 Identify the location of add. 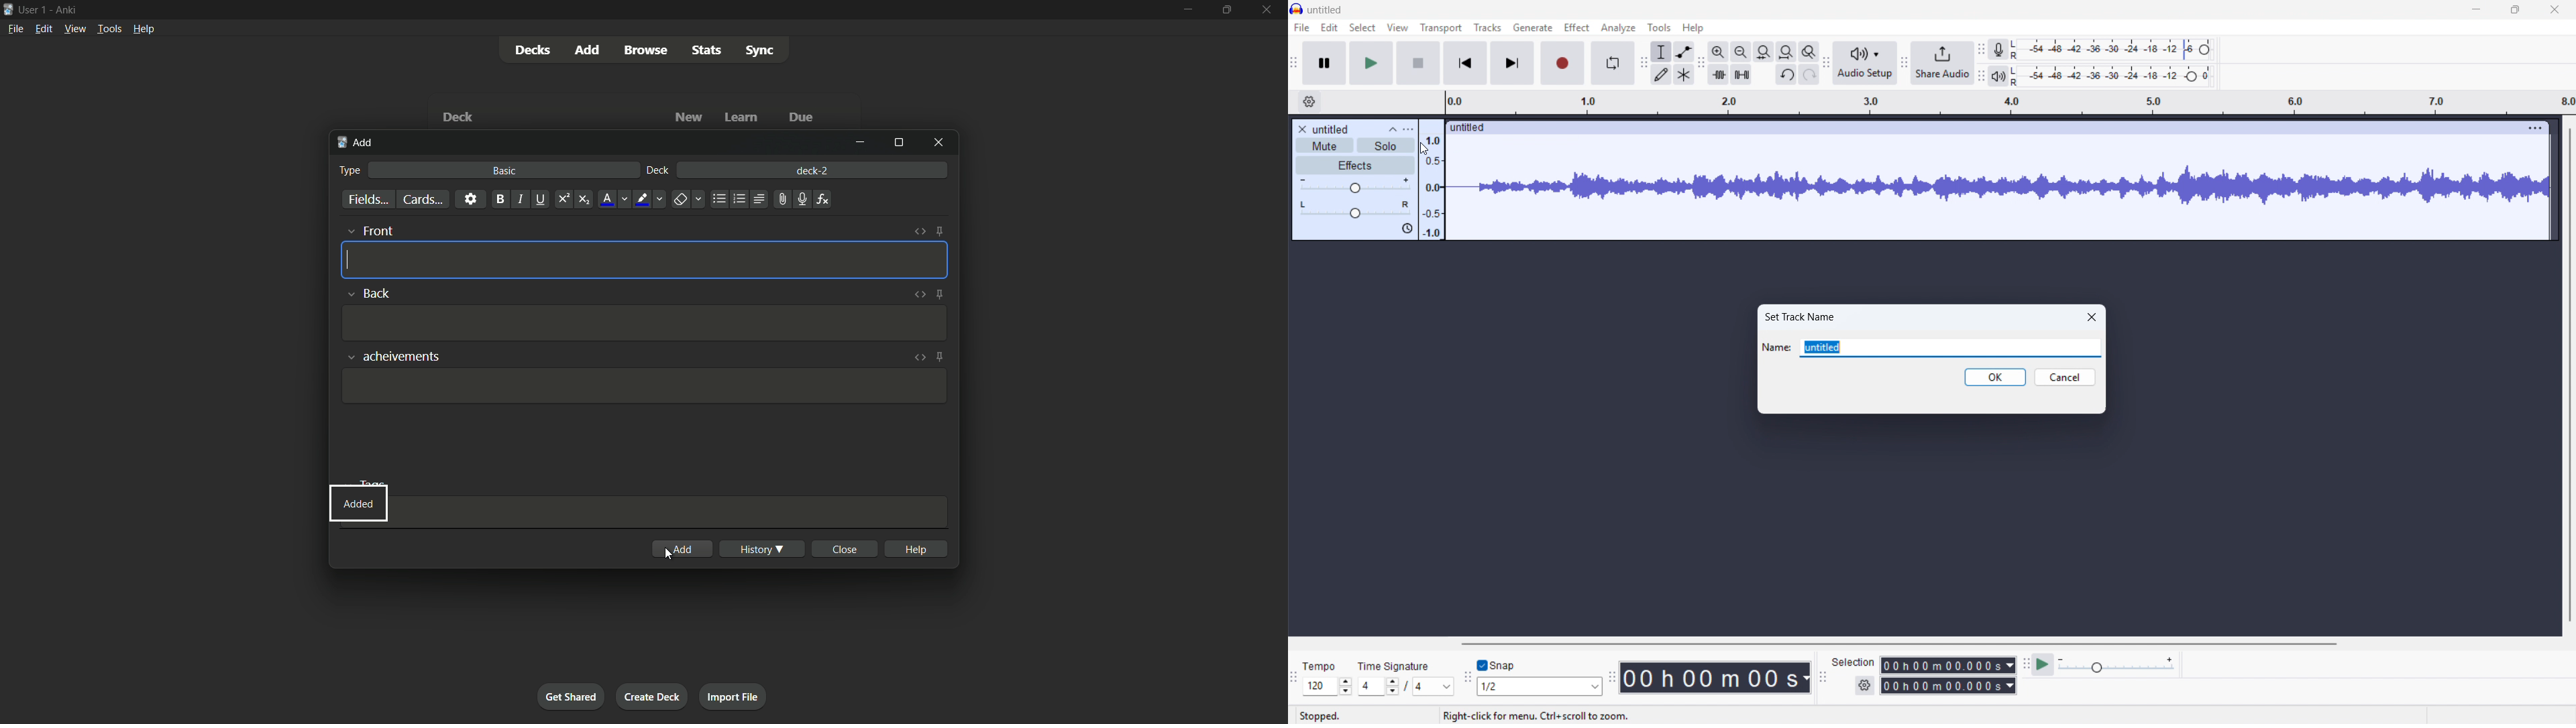
(586, 50).